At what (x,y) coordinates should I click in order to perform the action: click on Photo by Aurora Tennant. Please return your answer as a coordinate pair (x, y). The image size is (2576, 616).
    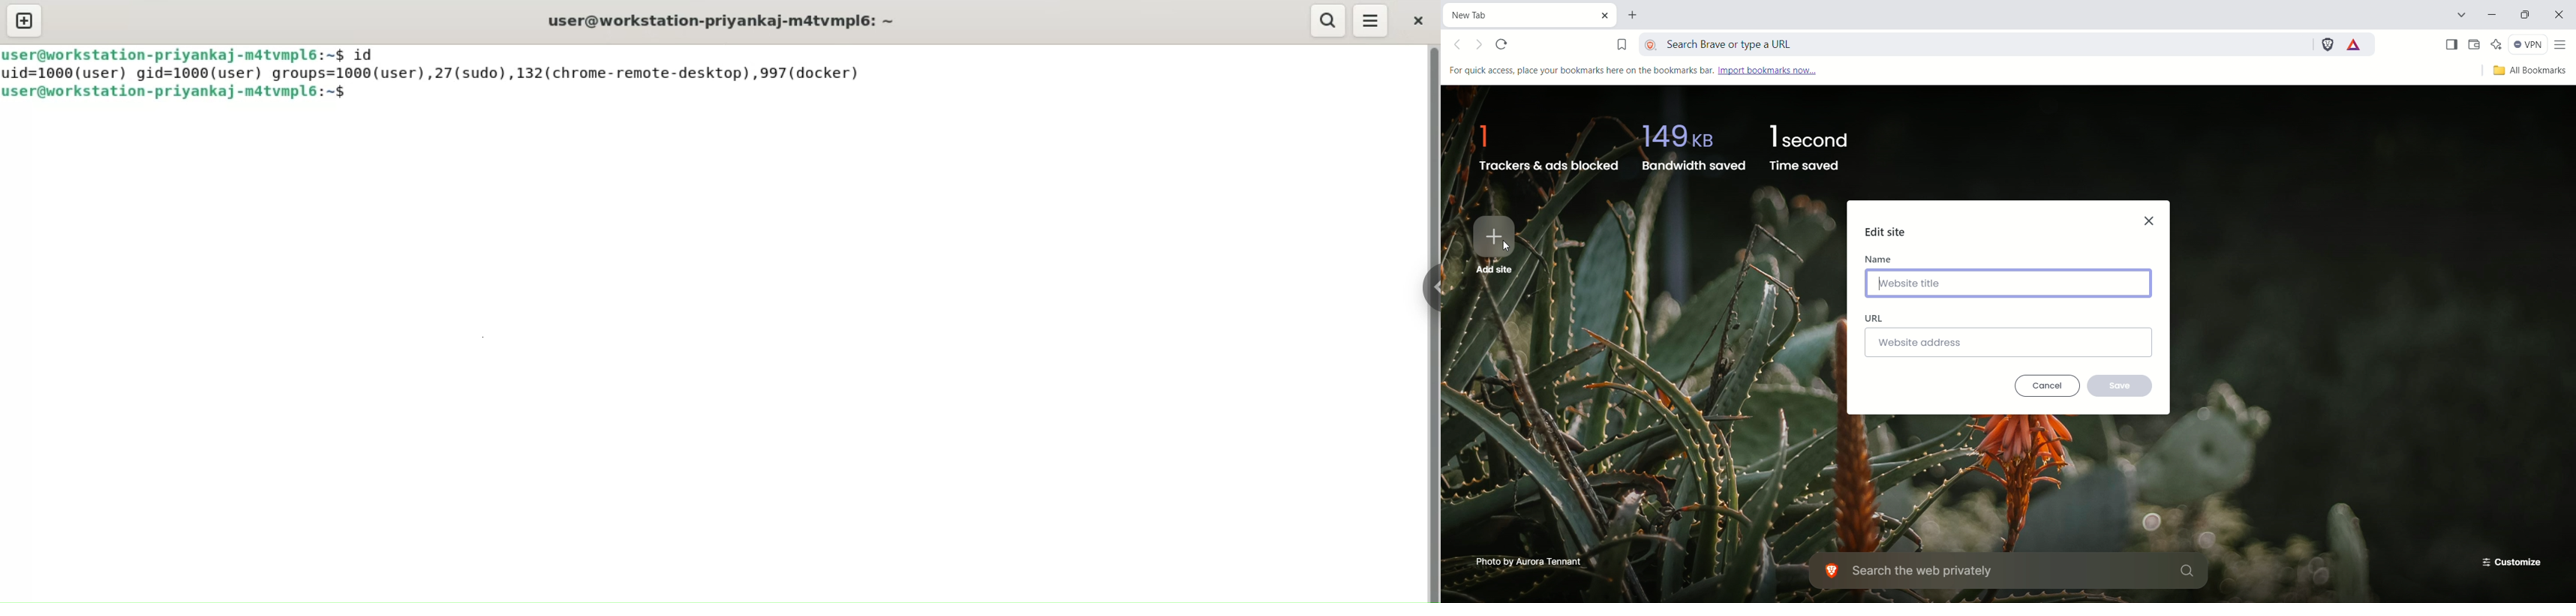
    Looking at the image, I should click on (1530, 560).